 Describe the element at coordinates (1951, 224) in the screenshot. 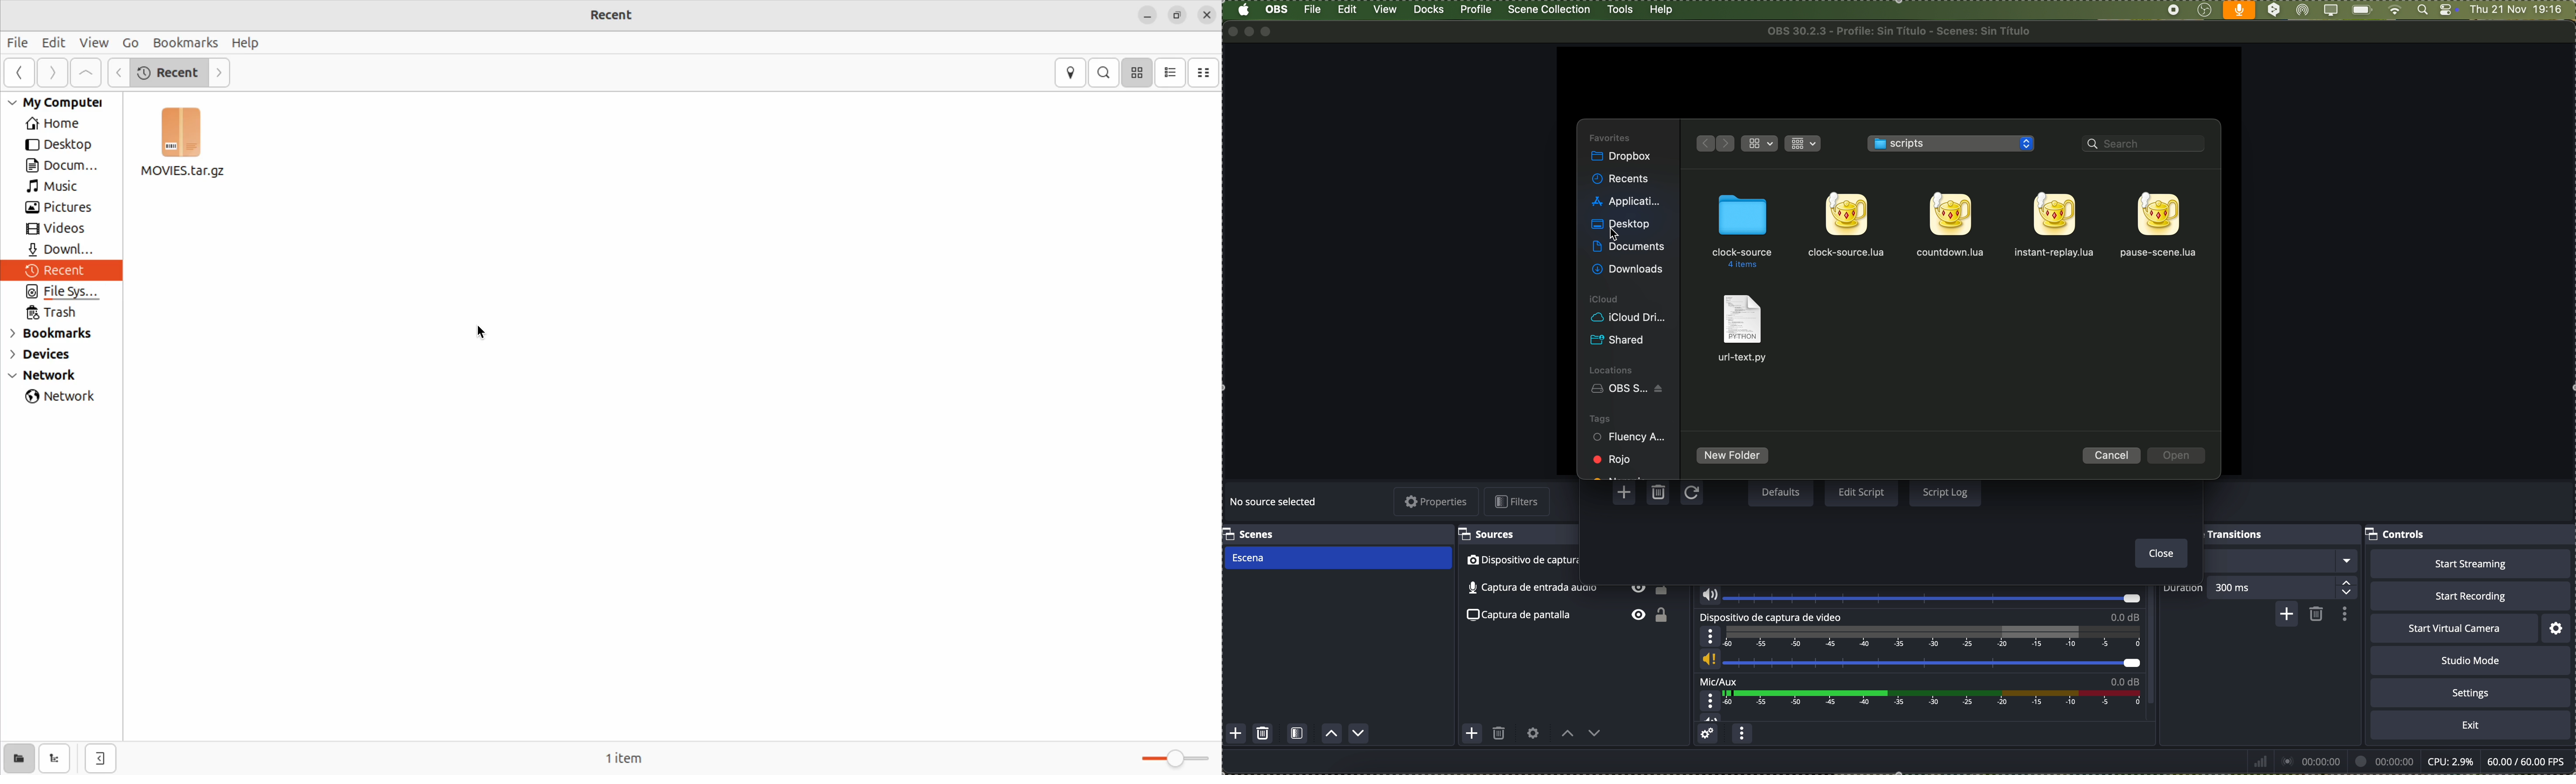

I see `file` at that location.